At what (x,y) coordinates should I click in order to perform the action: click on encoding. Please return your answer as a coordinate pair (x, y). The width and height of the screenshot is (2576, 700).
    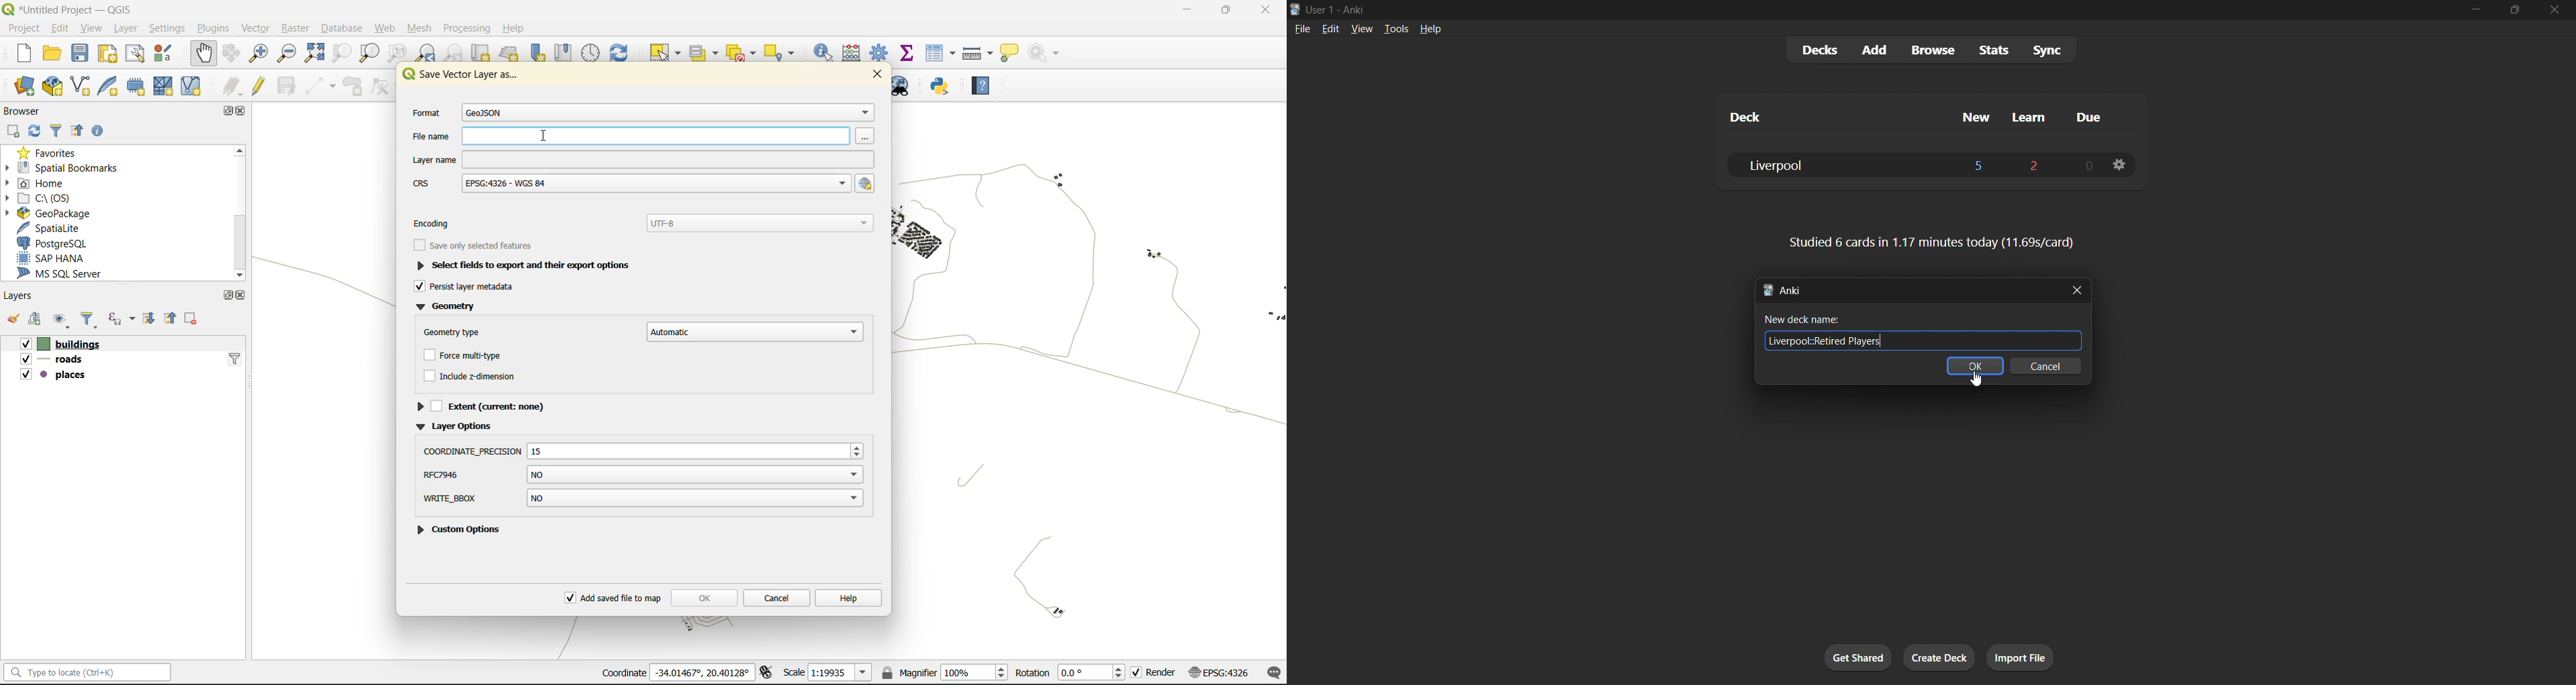
    Looking at the image, I should click on (647, 222).